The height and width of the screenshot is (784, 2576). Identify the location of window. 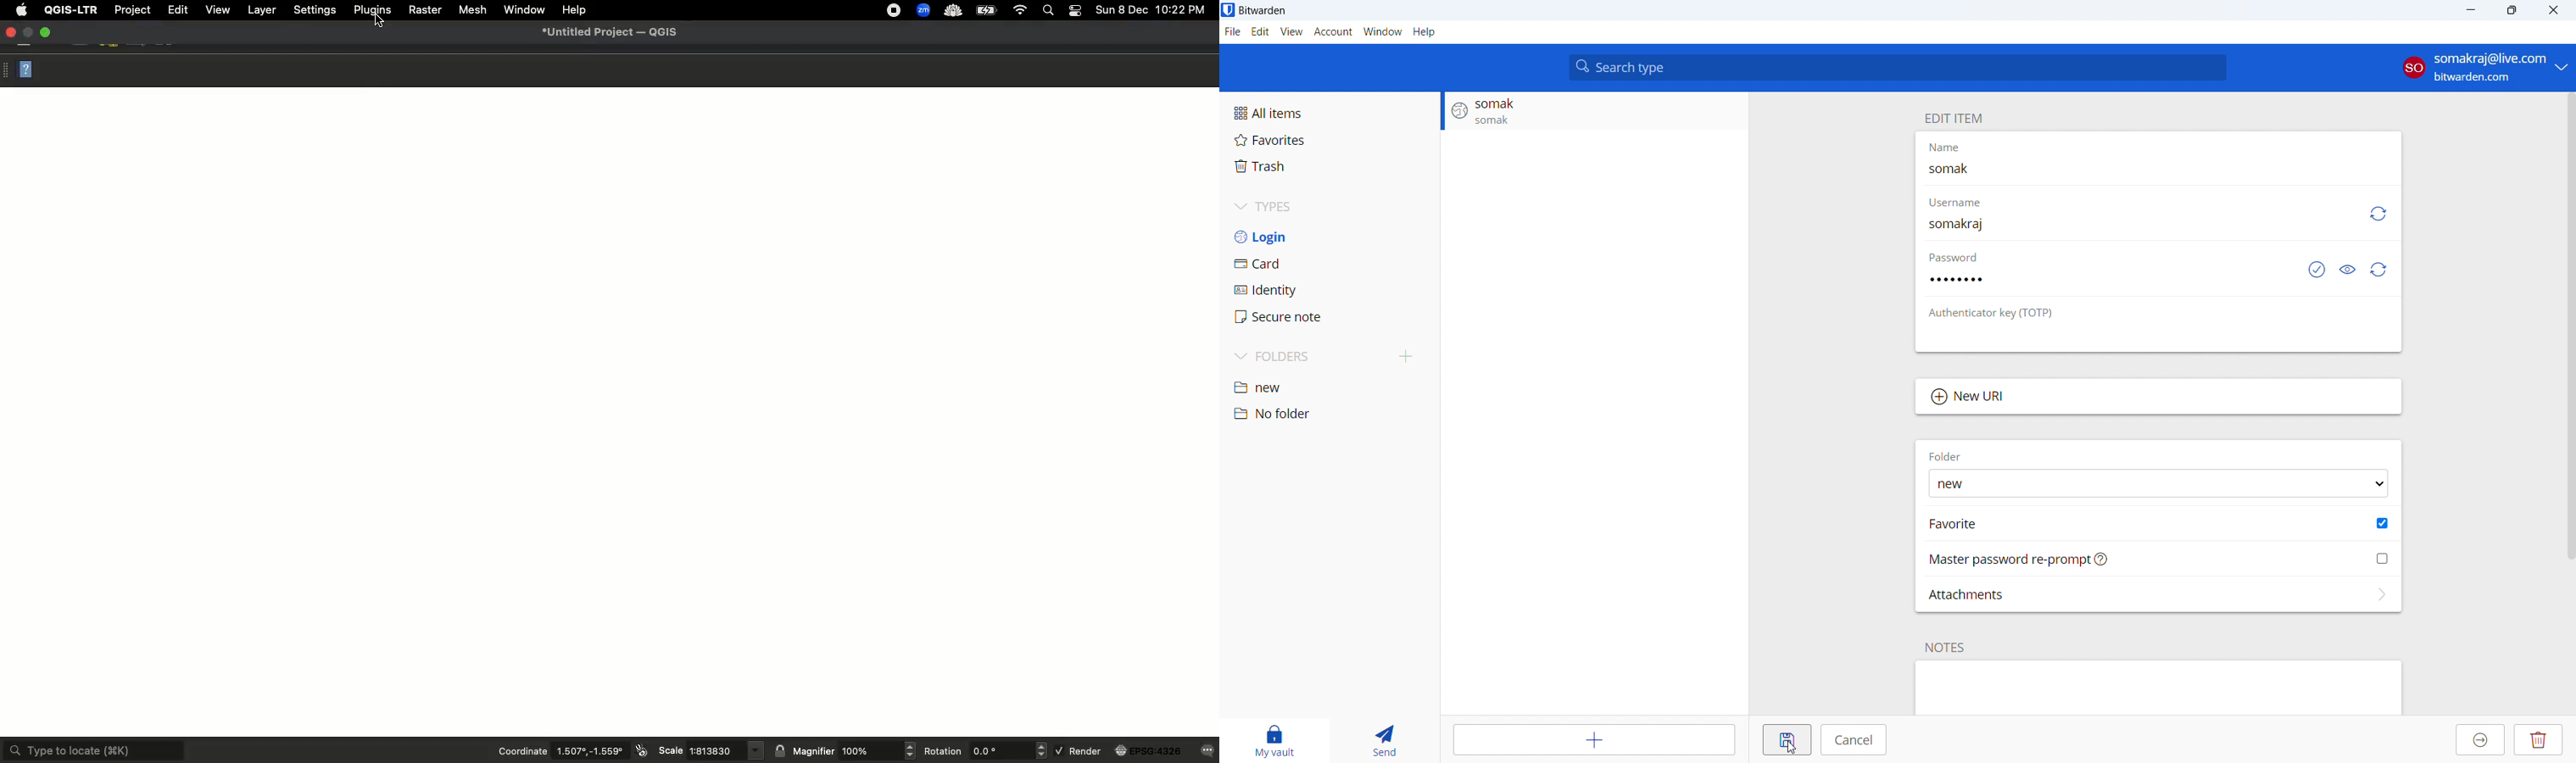
(1383, 31).